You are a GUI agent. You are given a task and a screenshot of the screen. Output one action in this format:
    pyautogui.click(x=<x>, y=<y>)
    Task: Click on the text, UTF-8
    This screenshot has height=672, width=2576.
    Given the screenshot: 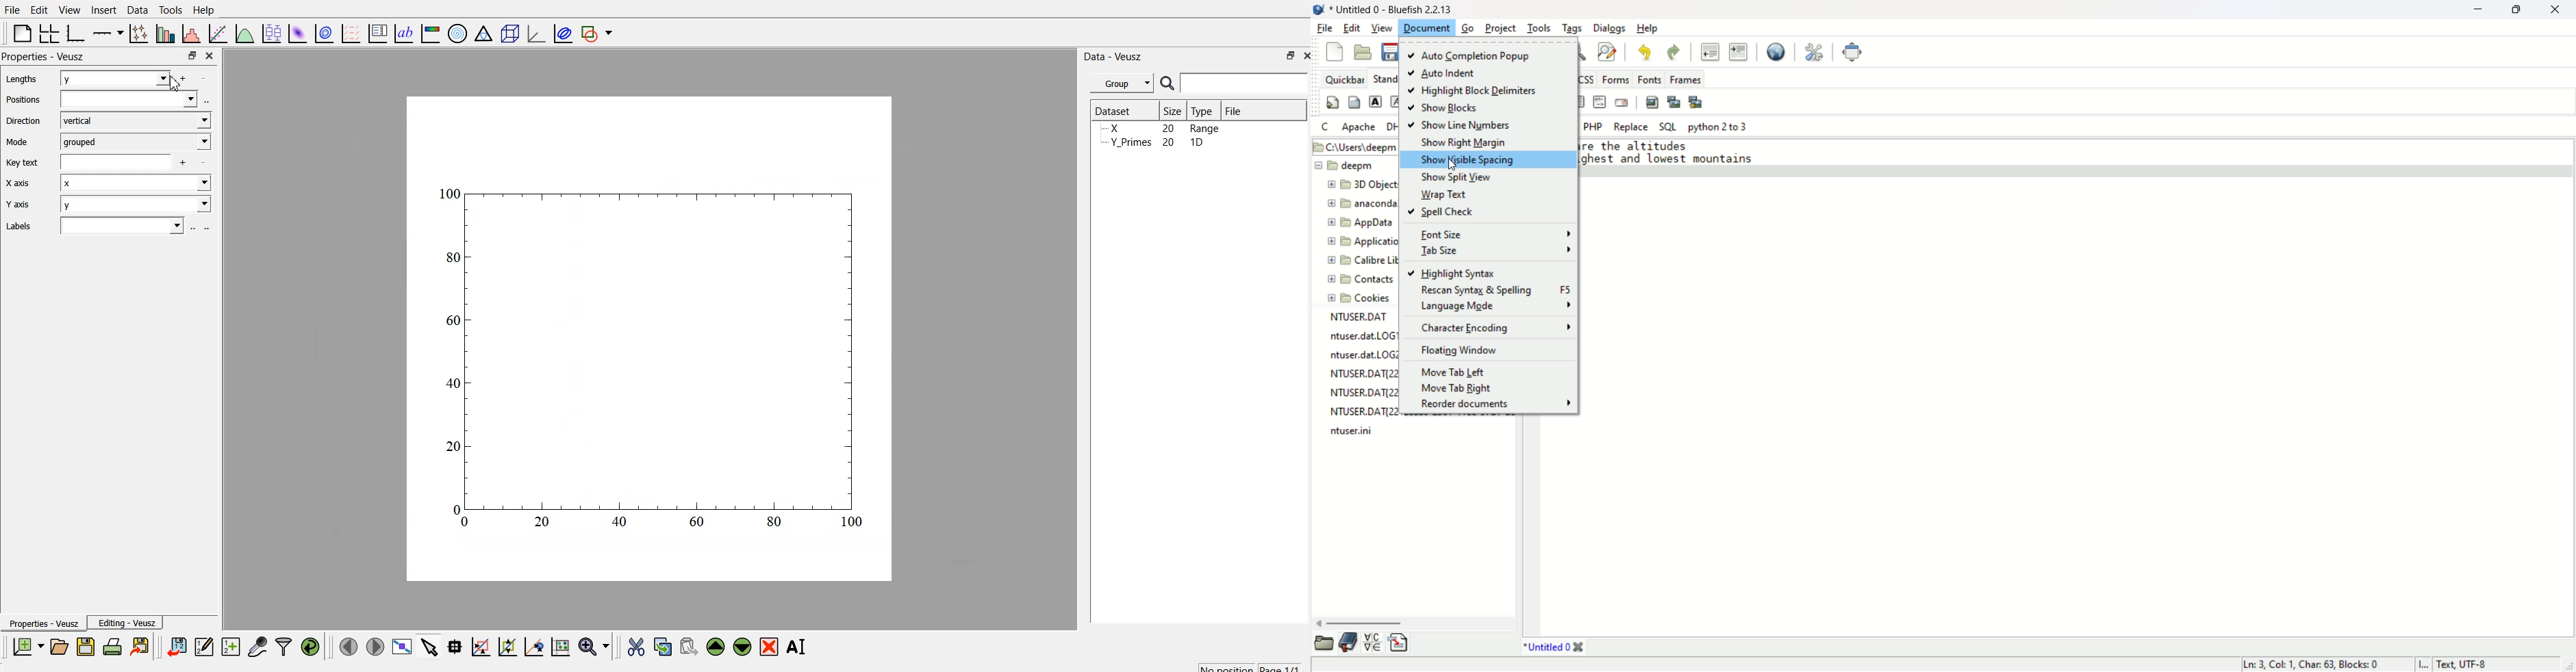 What is the action you would take?
    pyautogui.click(x=2471, y=664)
    